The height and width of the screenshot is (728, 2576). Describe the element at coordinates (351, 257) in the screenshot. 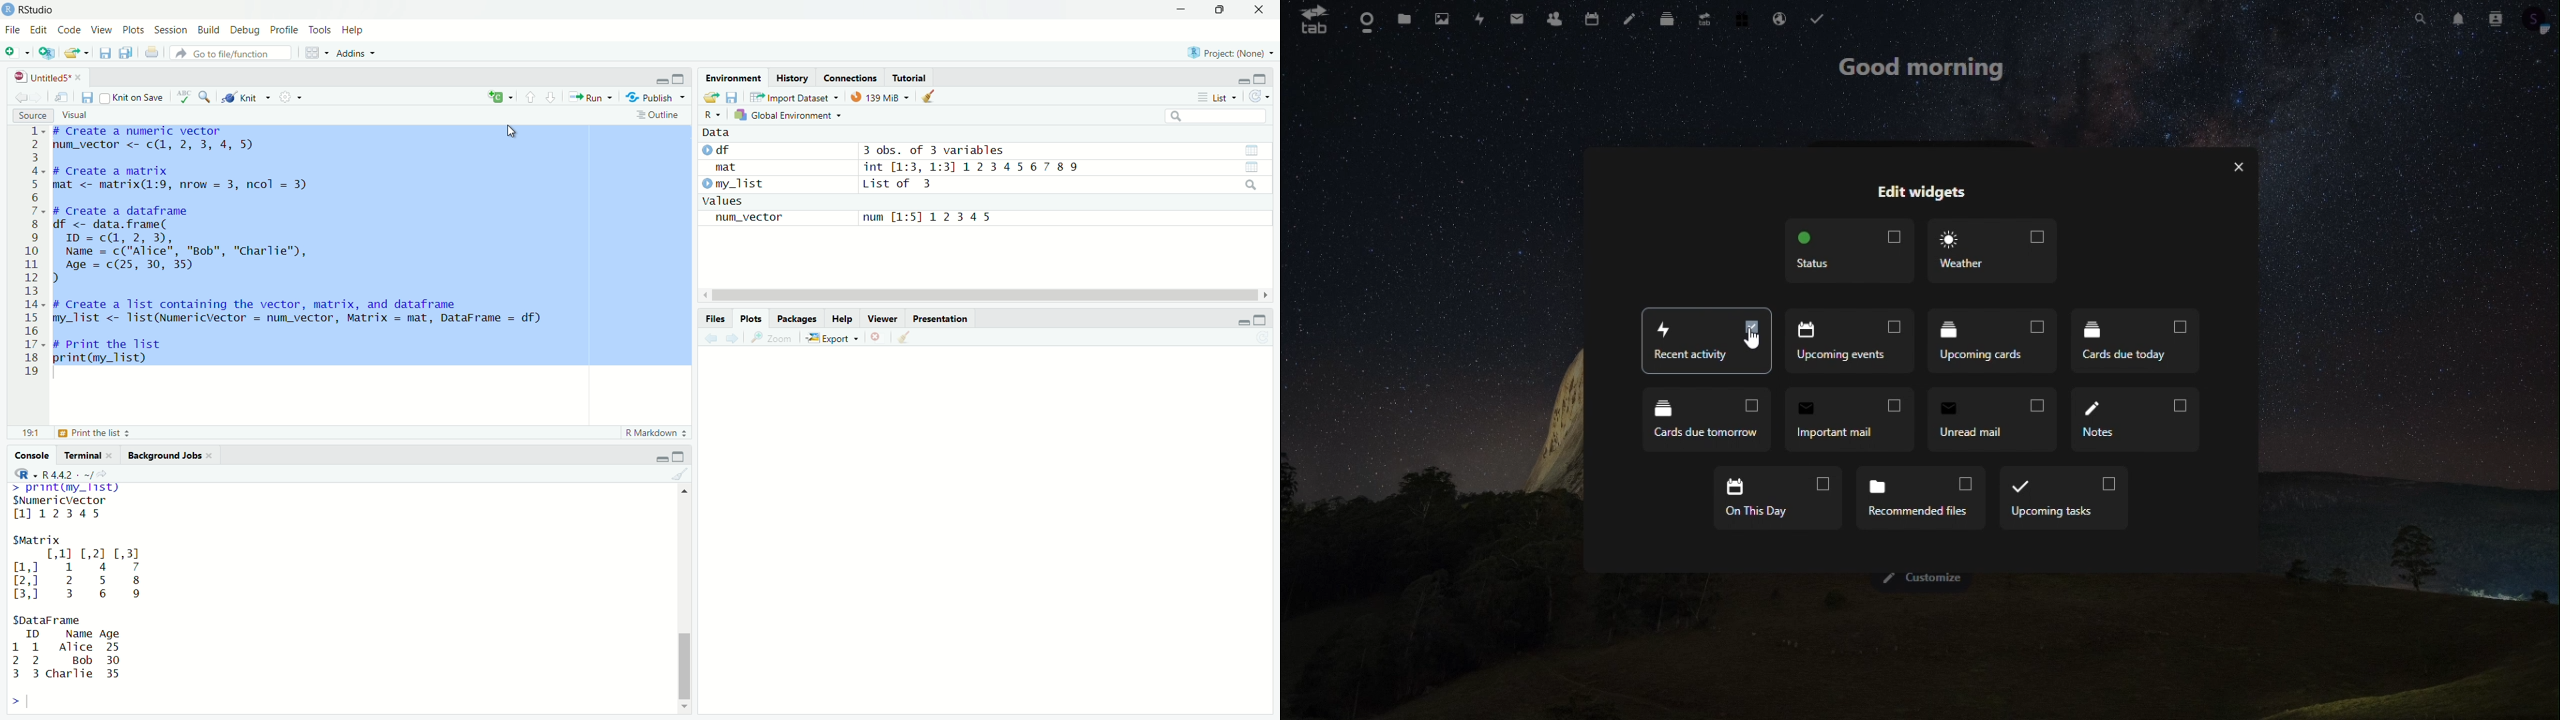

I see `1- # Create a numeric vector

2 num_vector <- c(1, 2, 3, 4, 5)

8

4- # Create a matrix

5 mat <- matrix(1:9, nrow = 3, ncol = 3)

6

7~ # Create a dataframe

8 df <- data.frame(

9 ID =c(, 2, 3),

10 Name = c("Alice", "Bob", "Charlie"

11 Age = c(25, 30, 35)

12

13

14 - # Create a list containing the vector, matrix, and dataframe
15 my_list <- Tist(NumericVector = num_vector, Matrix = mat, DataFrame = df)
16

17 - # Print the list

18 print(my_list)

ie` at that location.